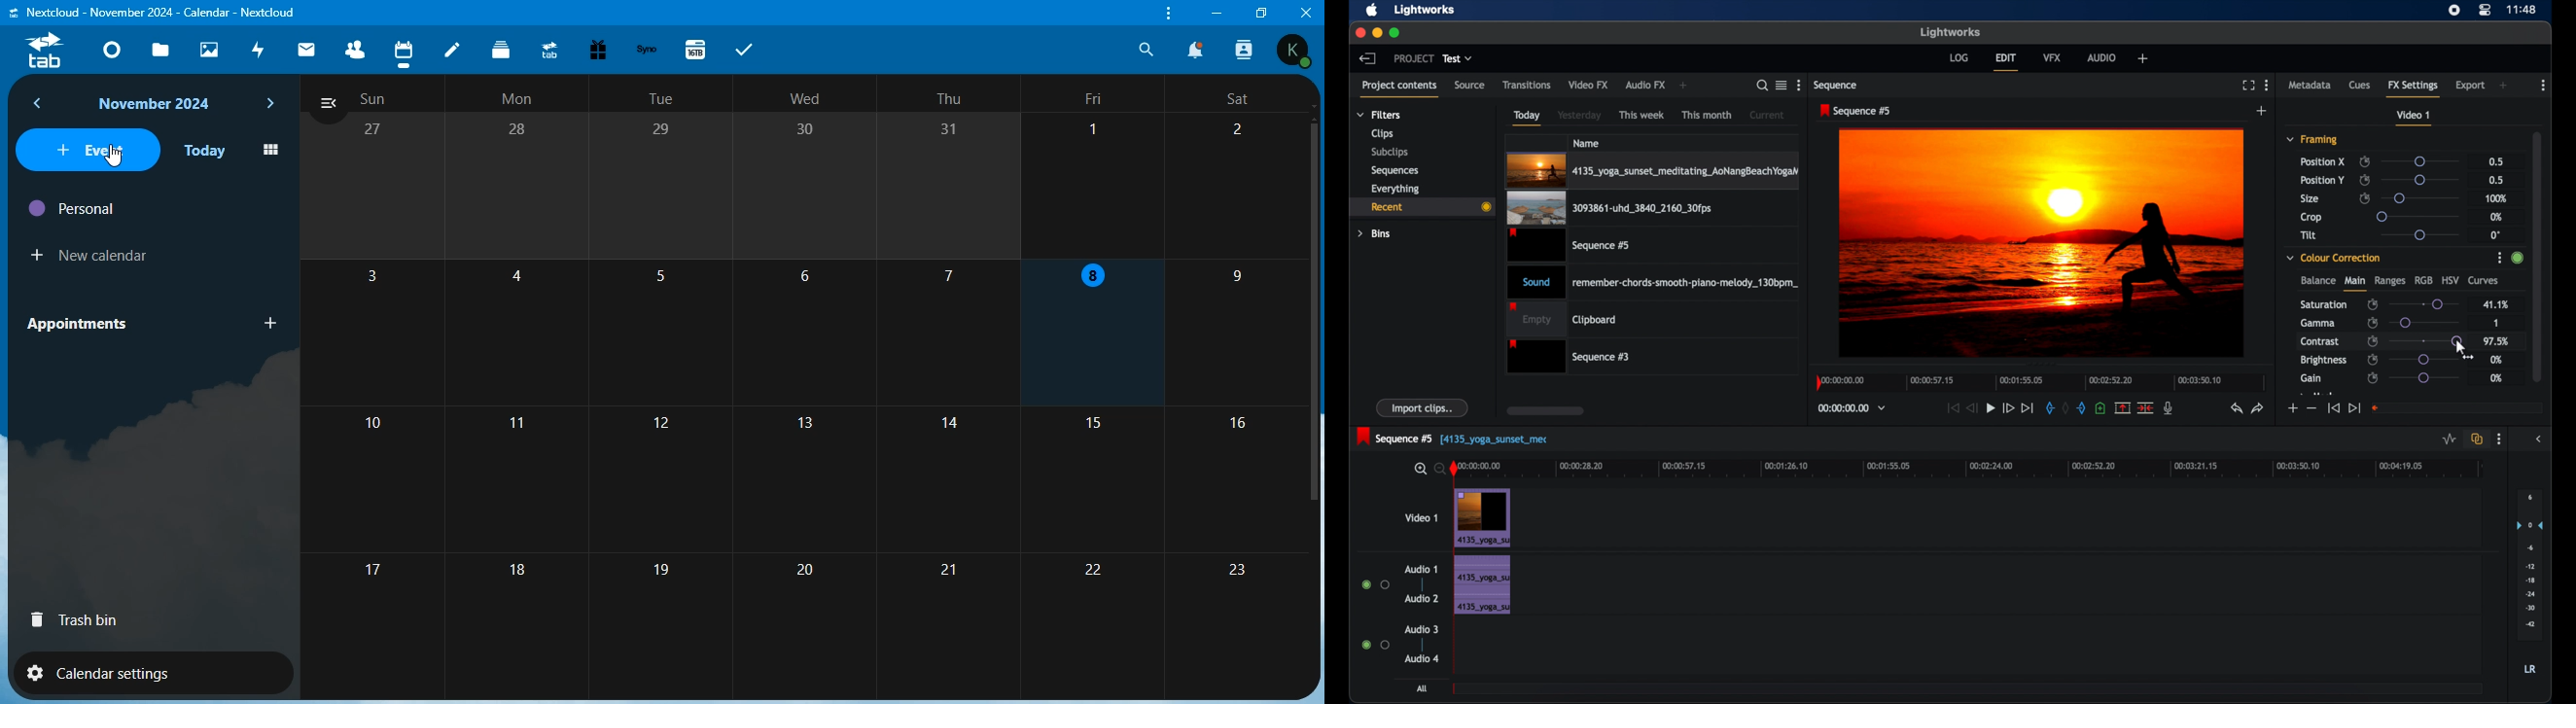  I want to click on enable/disable keyframes, so click(2373, 341).